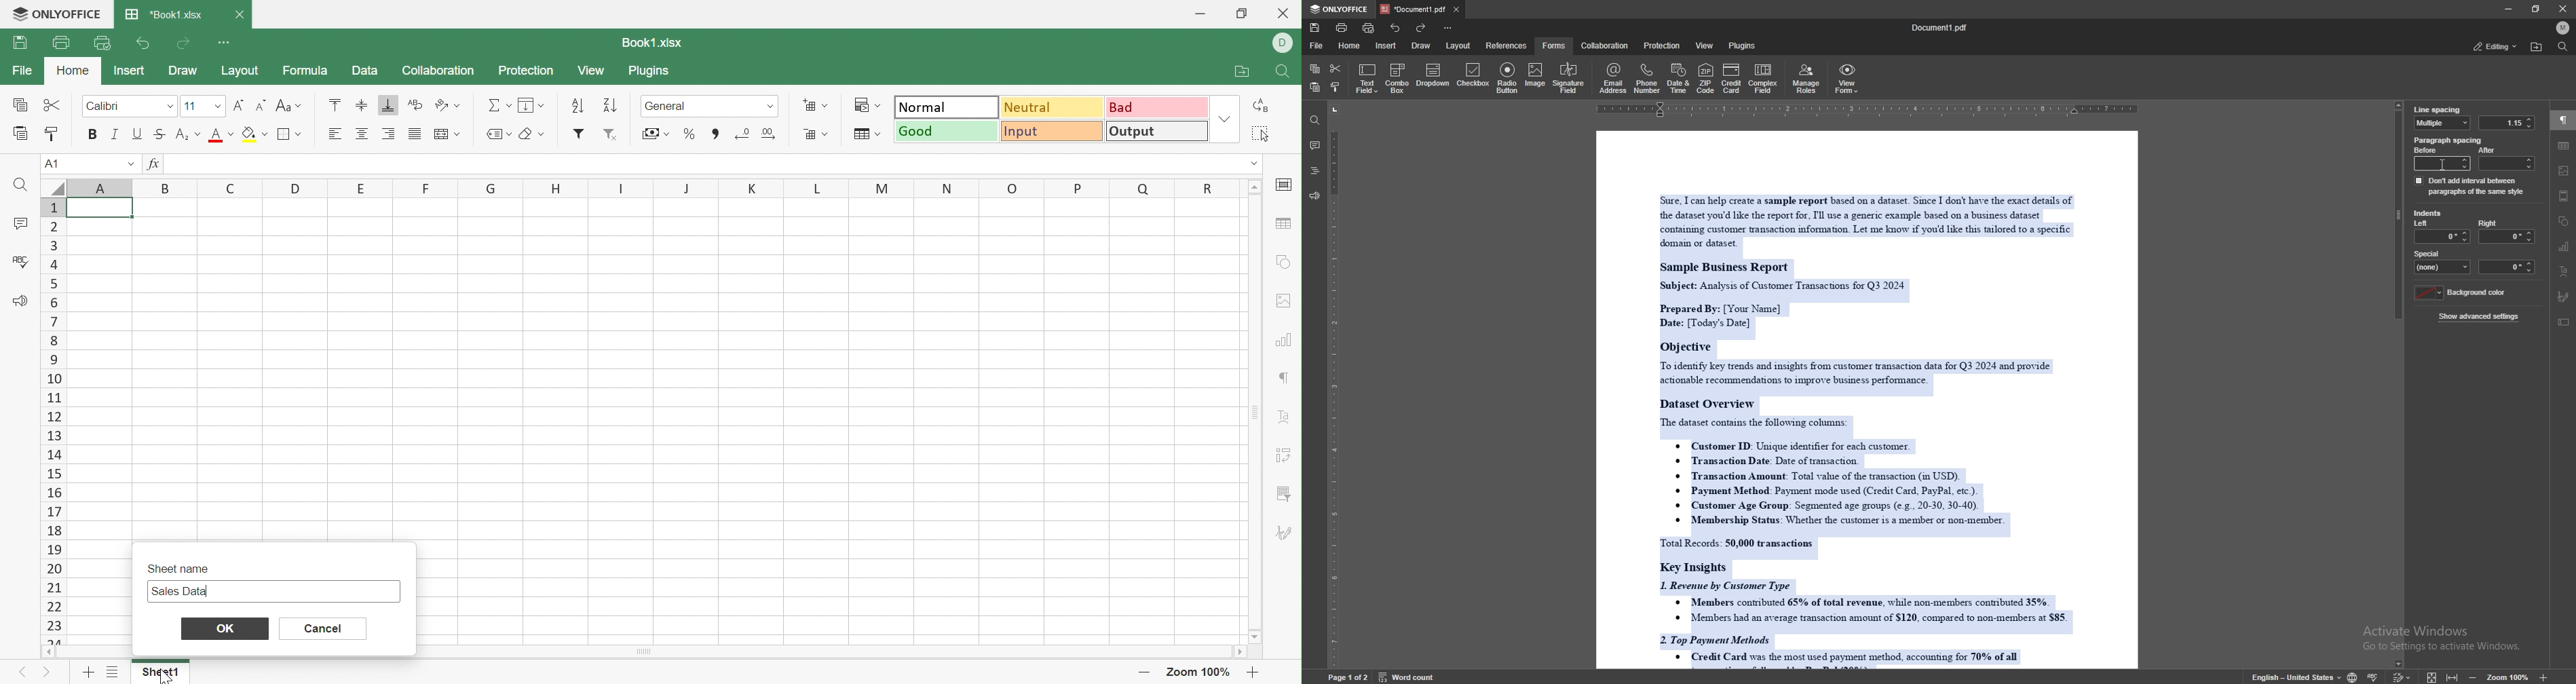 This screenshot has width=2576, height=700. What do you see at coordinates (2433, 676) in the screenshot?
I see `fit to screen` at bounding box center [2433, 676].